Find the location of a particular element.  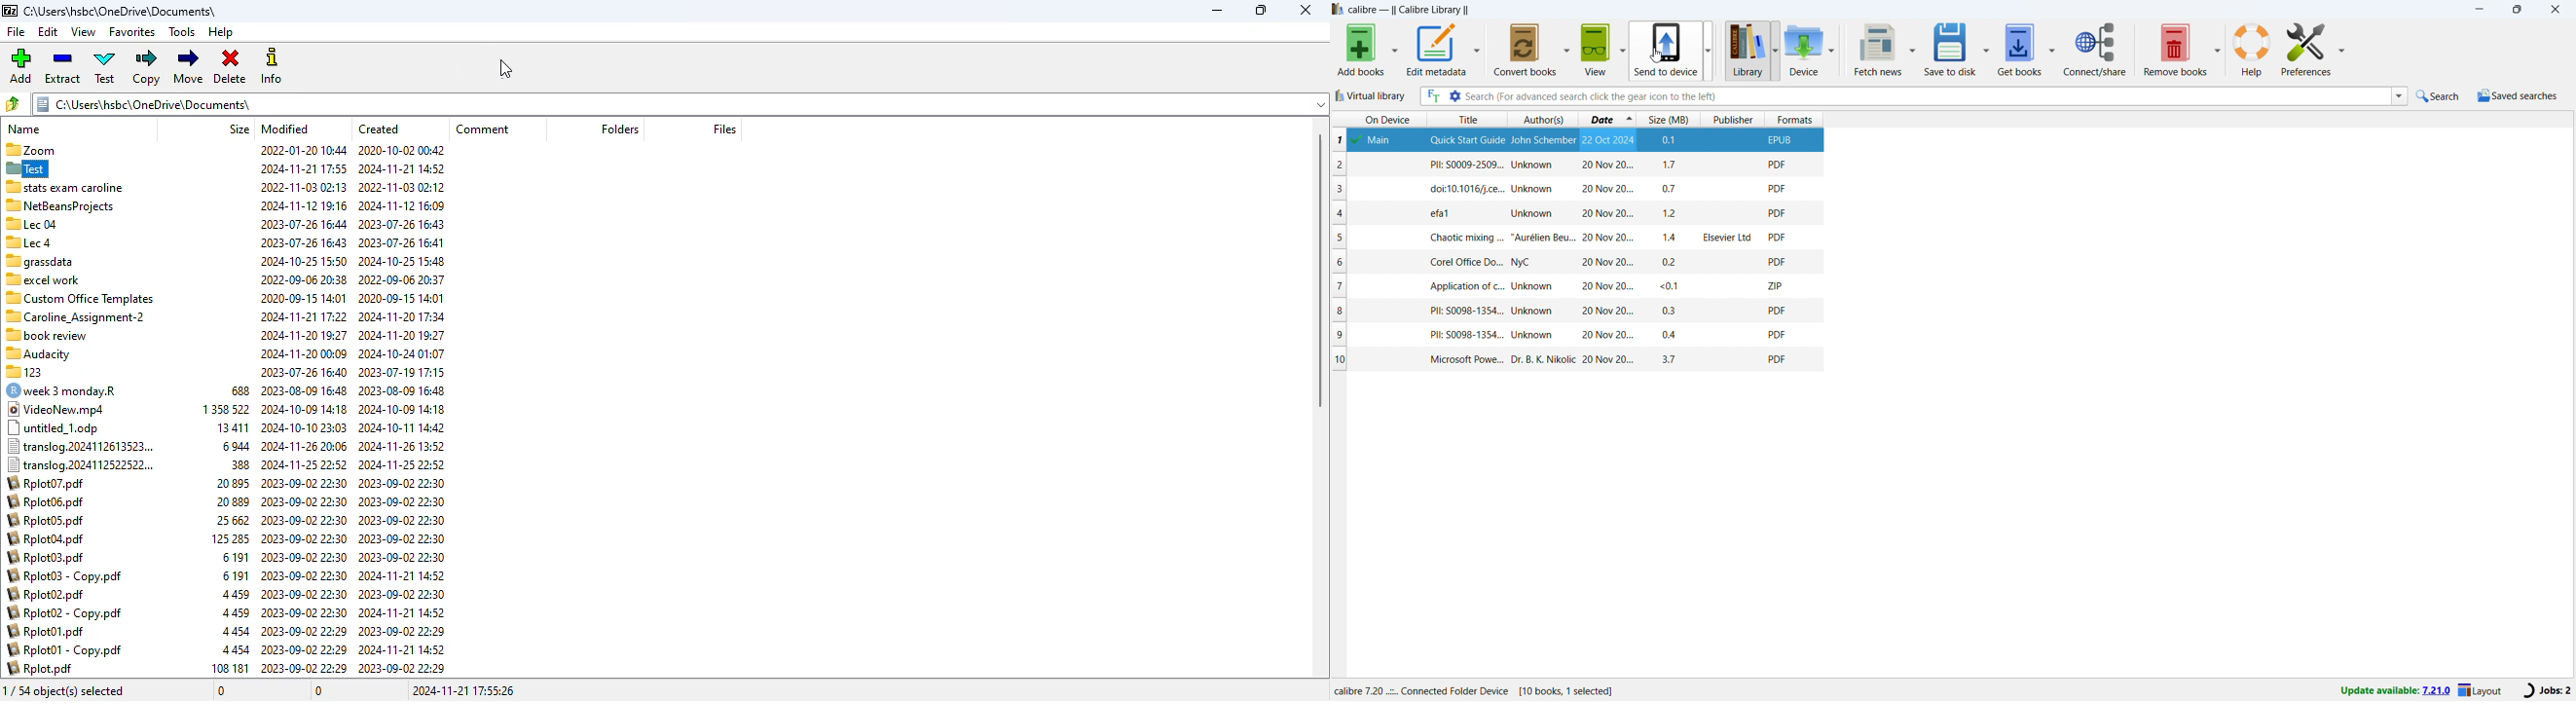

active jobs is located at coordinates (2544, 691).